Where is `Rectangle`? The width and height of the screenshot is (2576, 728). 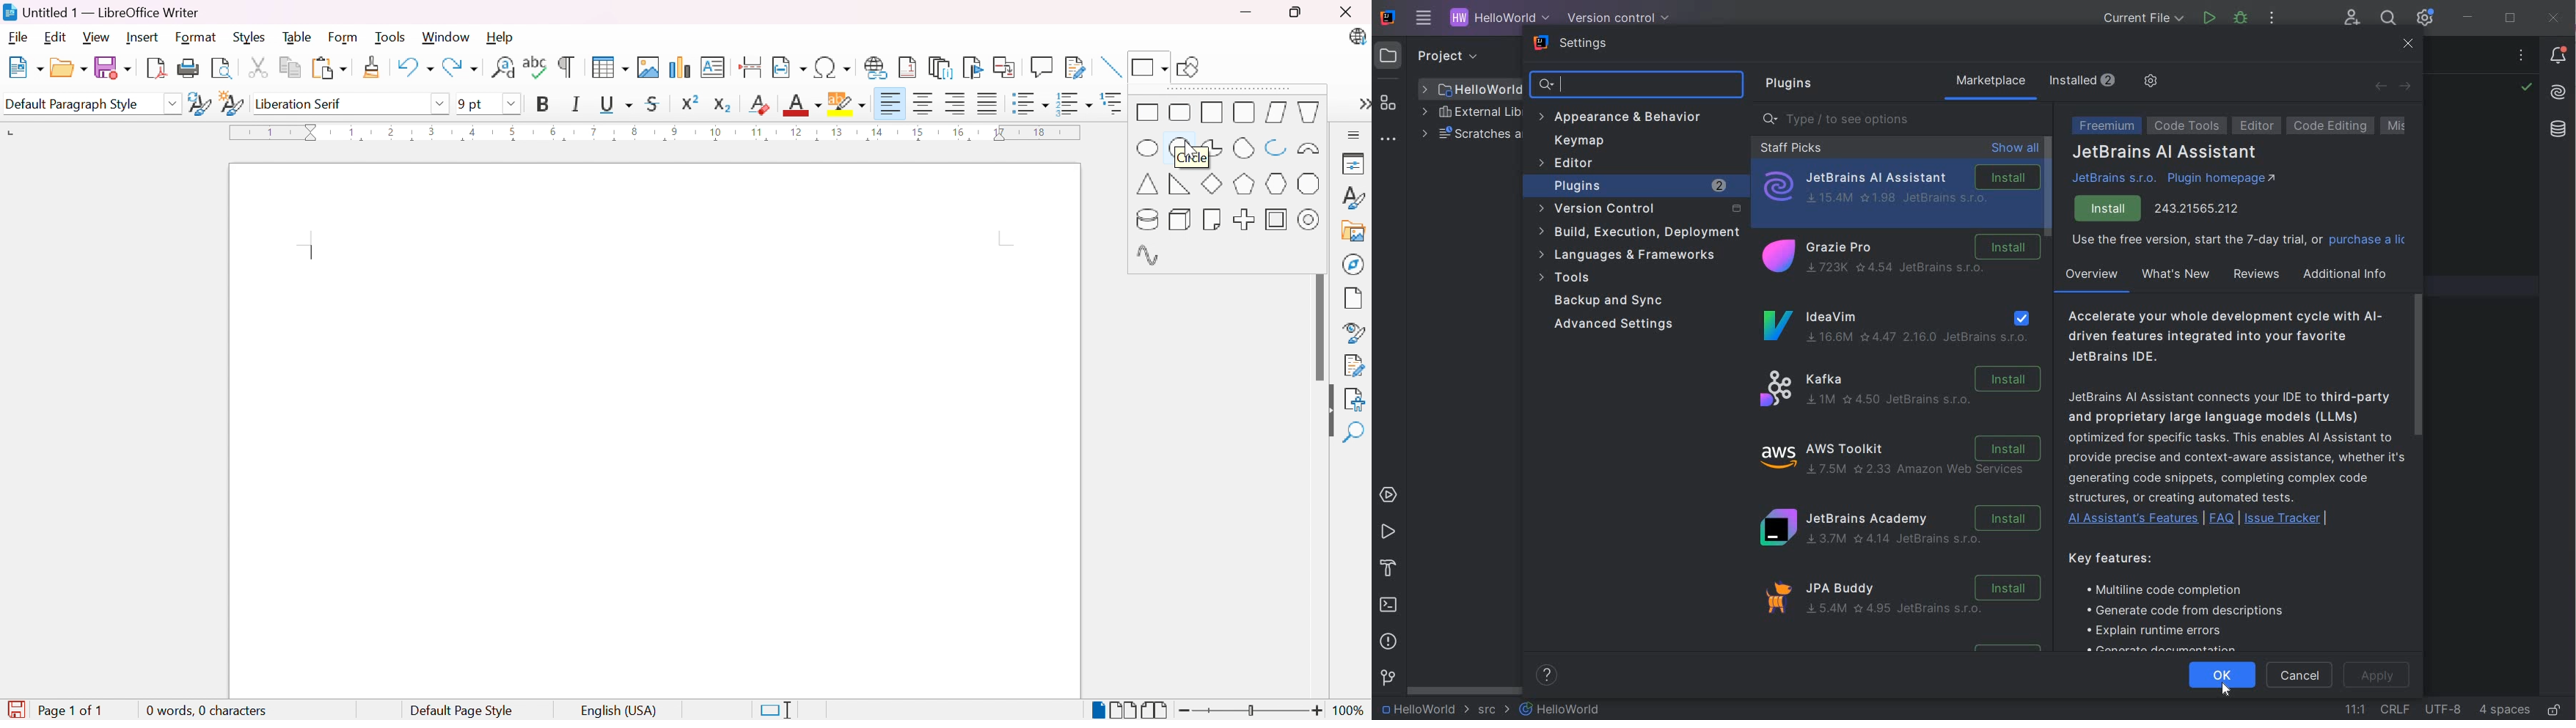
Rectangle is located at coordinates (1148, 113).